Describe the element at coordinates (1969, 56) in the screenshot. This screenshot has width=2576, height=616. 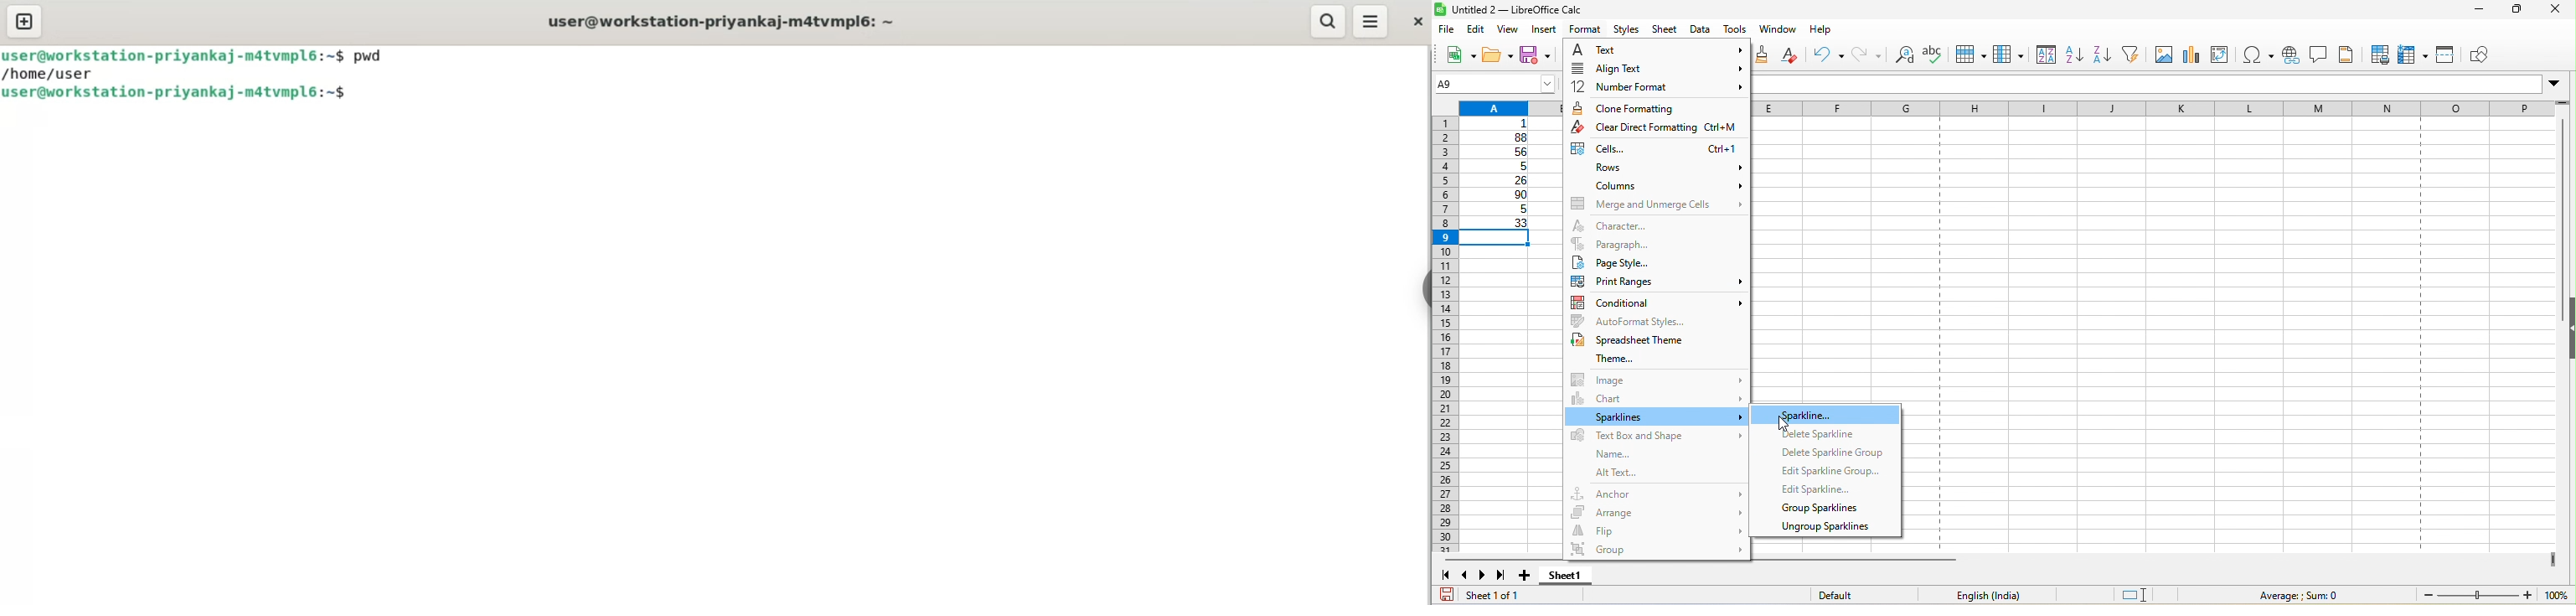
I see `row` at that location.